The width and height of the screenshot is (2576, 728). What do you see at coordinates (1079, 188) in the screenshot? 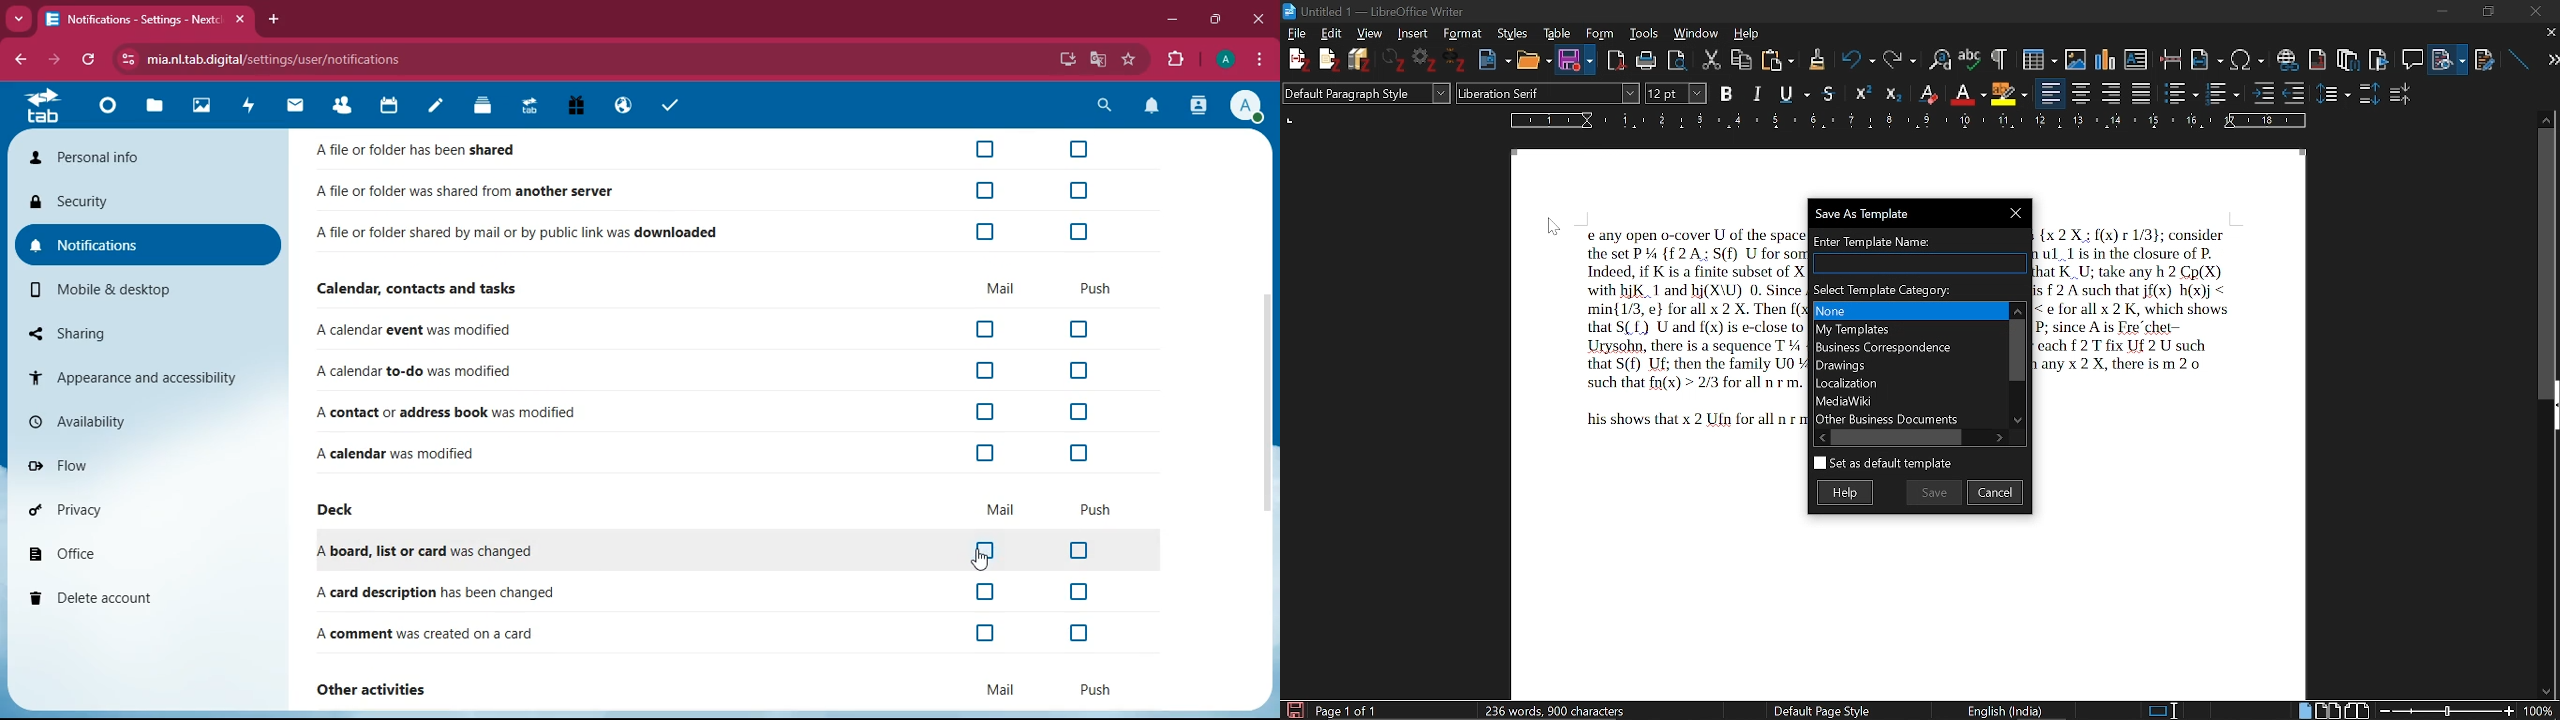
I see `off` at bounding box center [1079, 188].